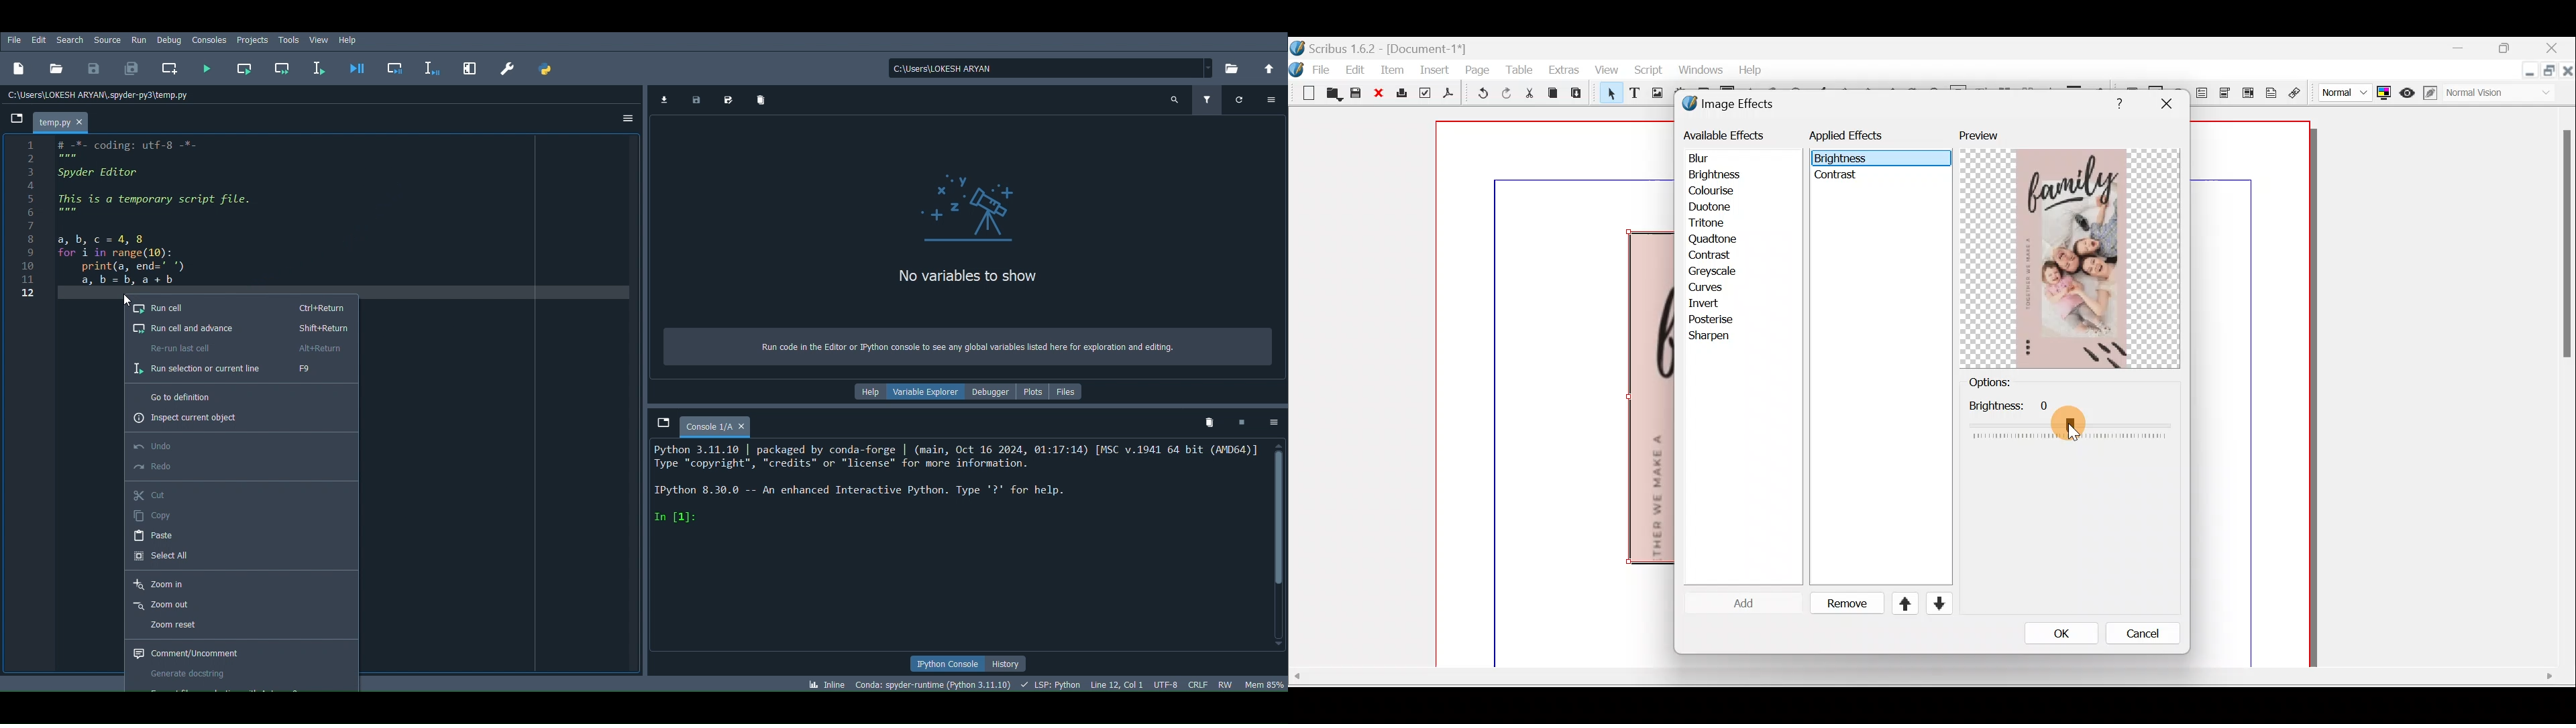 The height and width of the screenshot is (728, 2576). I want to click on PYTHONPATH manager, so click(551, 70).